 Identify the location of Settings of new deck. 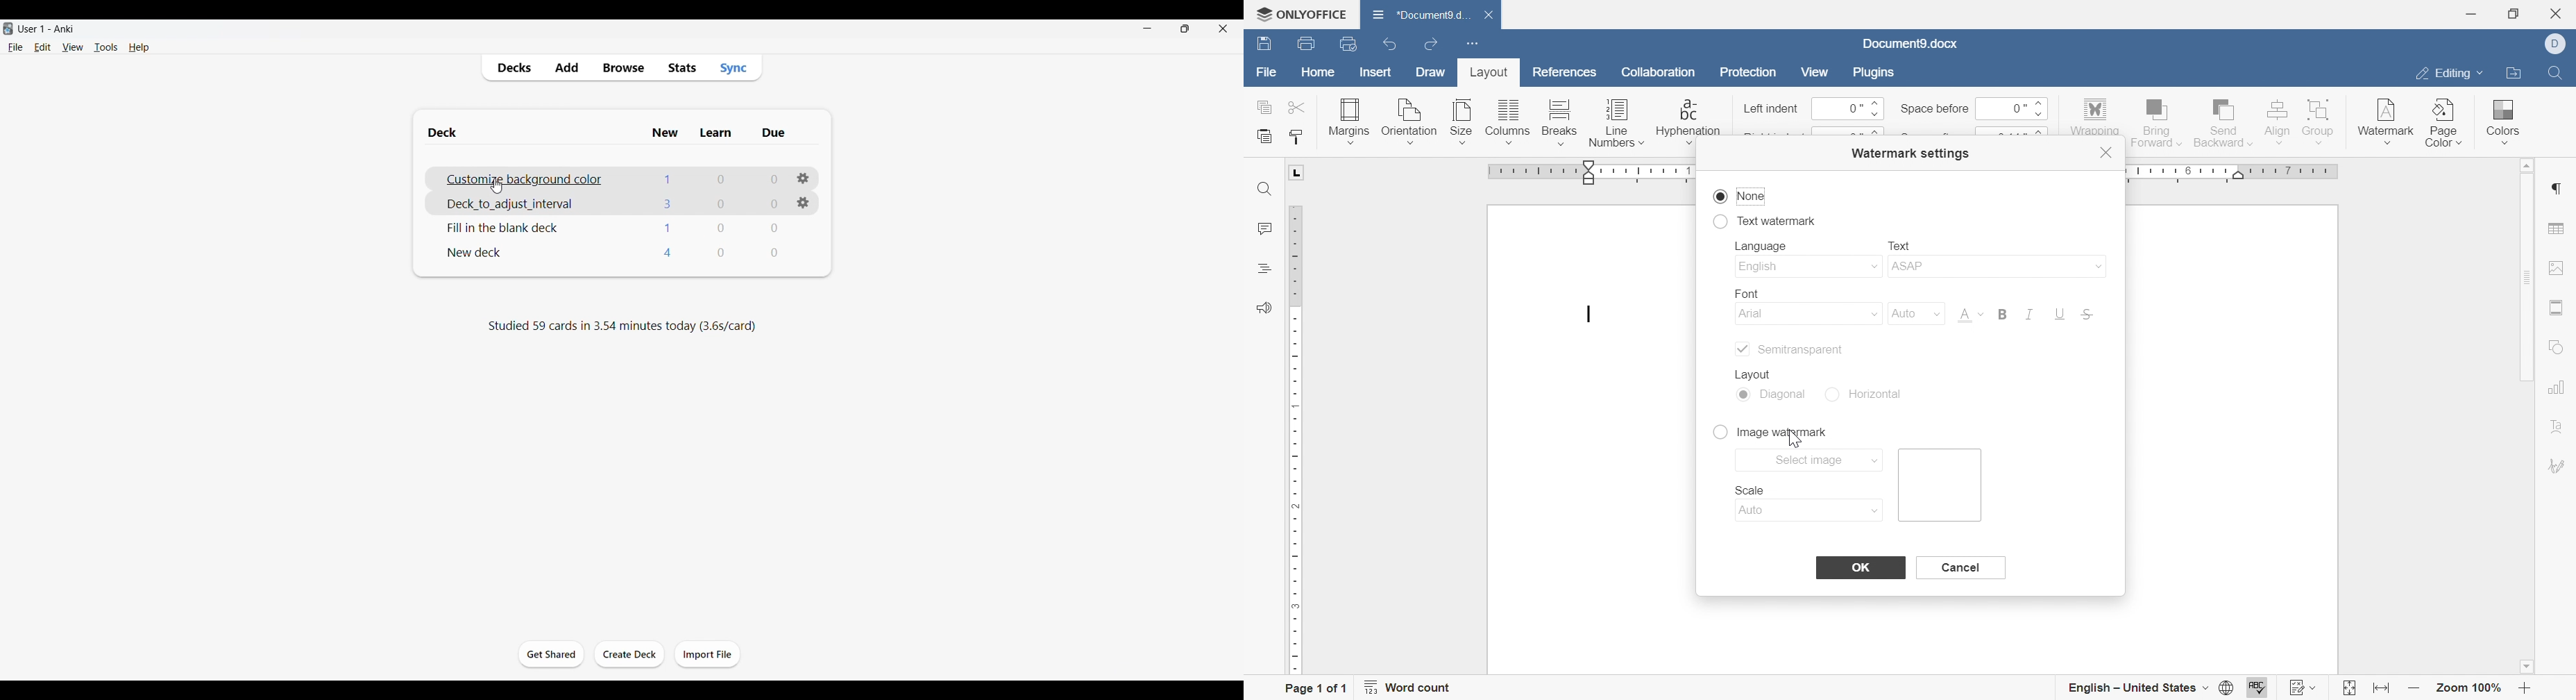
(803, 178).